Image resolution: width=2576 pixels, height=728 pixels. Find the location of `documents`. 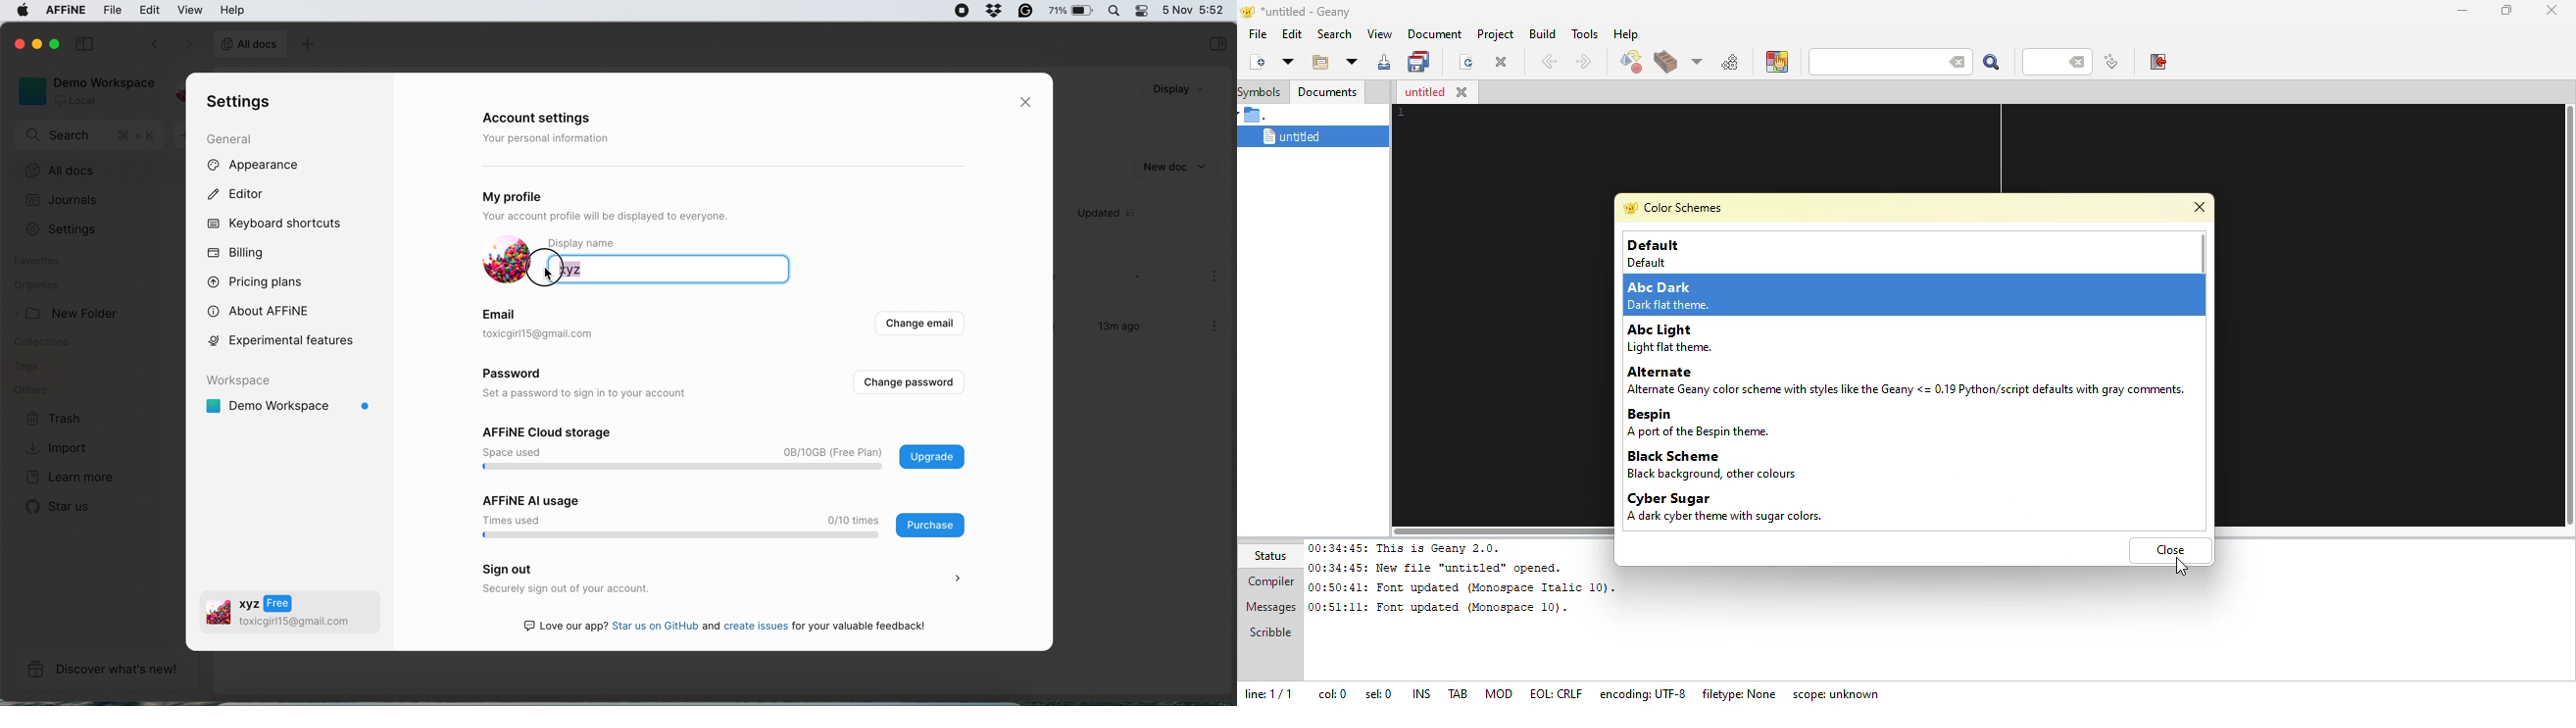

documents is located at coordinates (1326, 90).